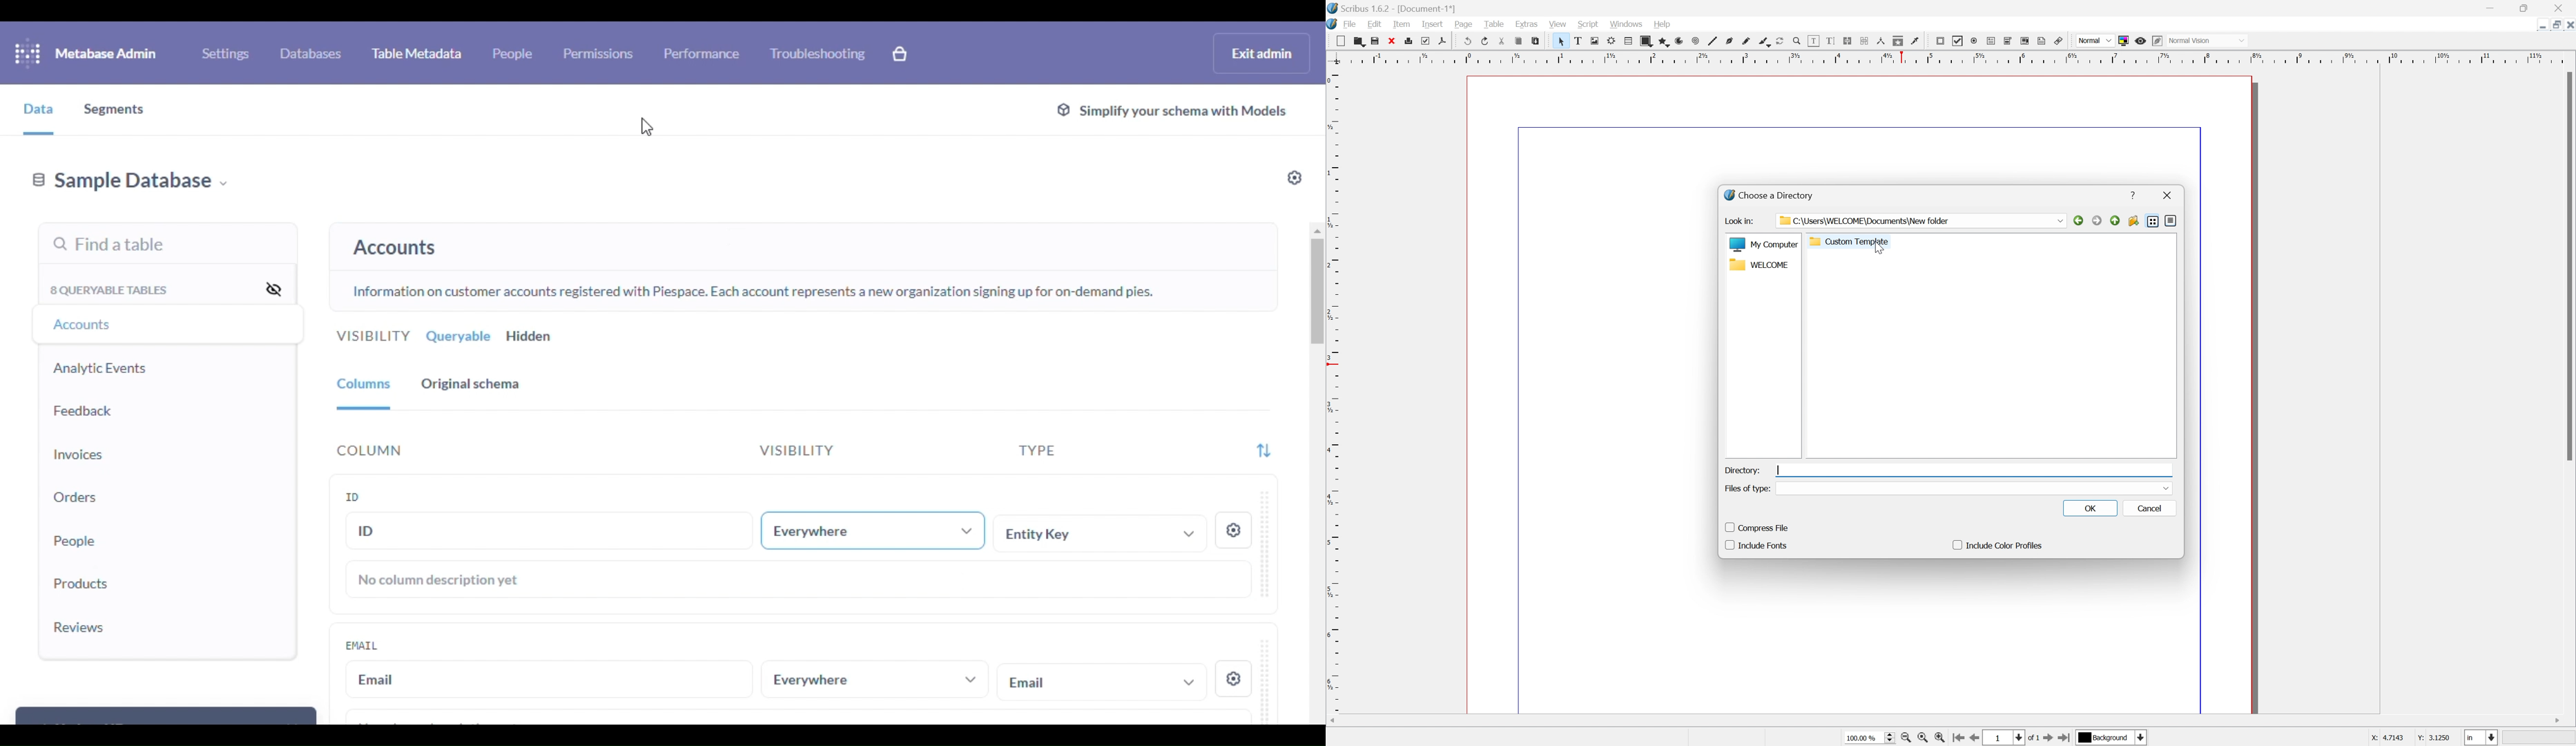 This screenshot has width=2576, height=756. Describe the element at coordinates (1865, 40) in the screenshot. I see `Unlink text frames` at that location.